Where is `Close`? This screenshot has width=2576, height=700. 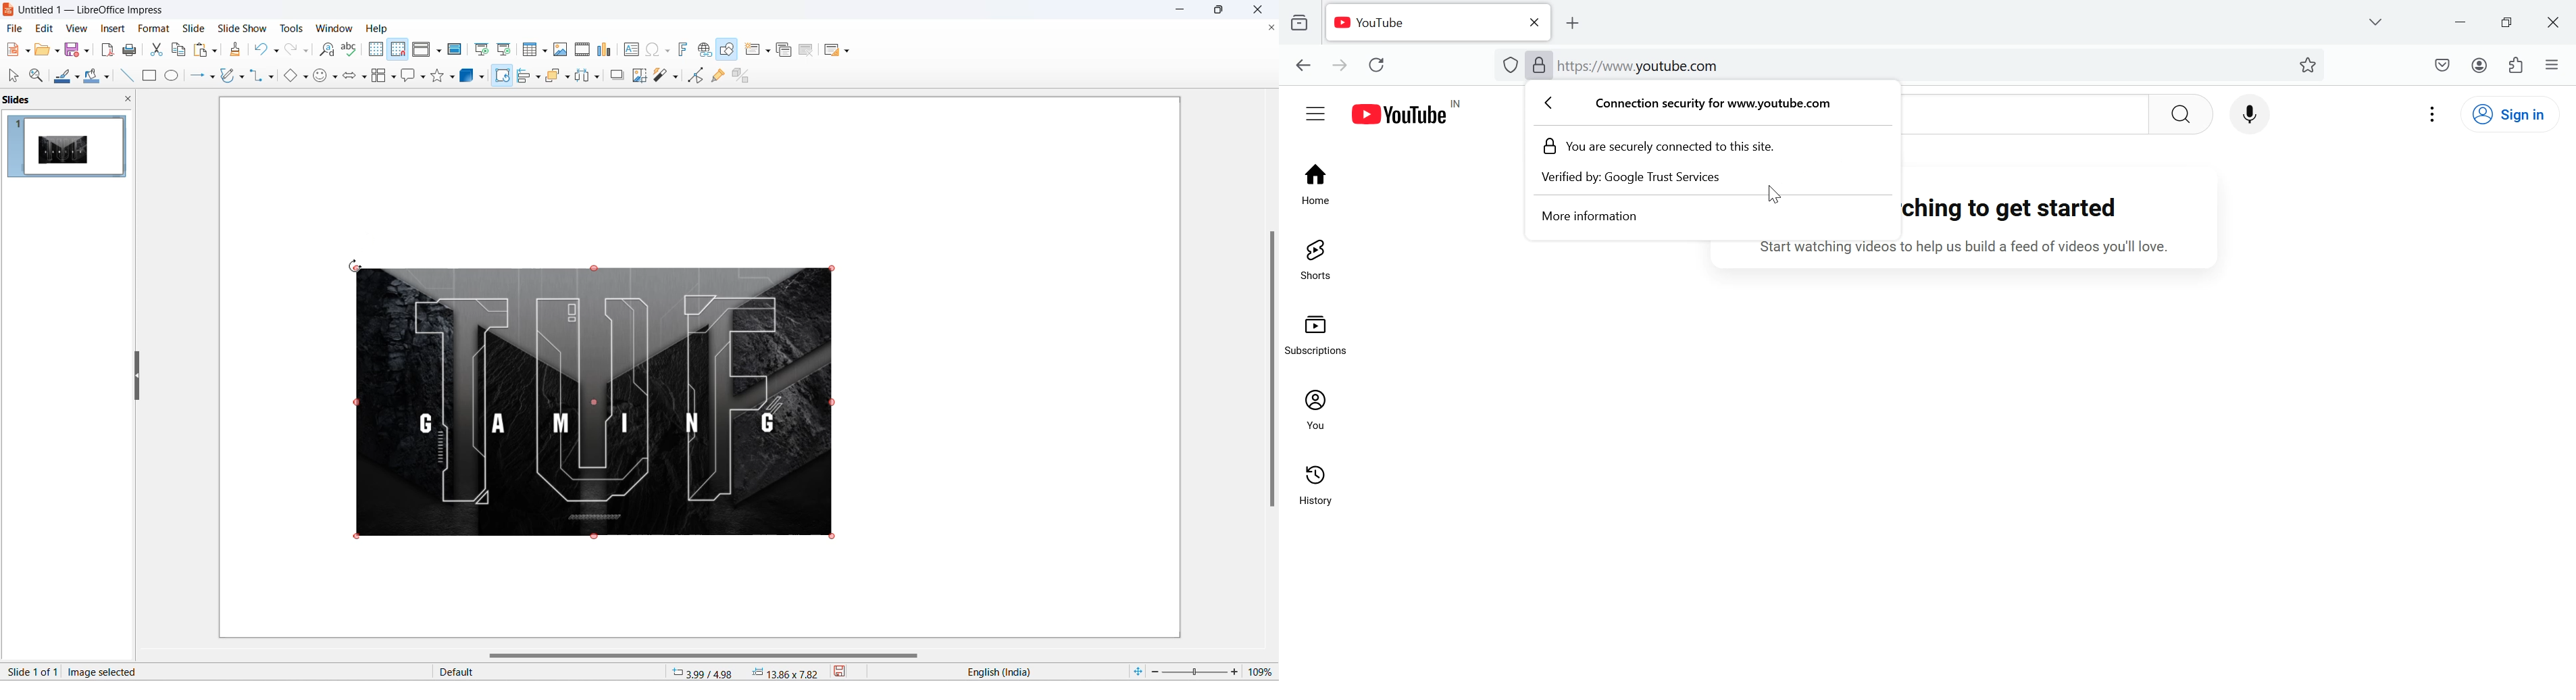 Close is located at coordinates (1532, 22).